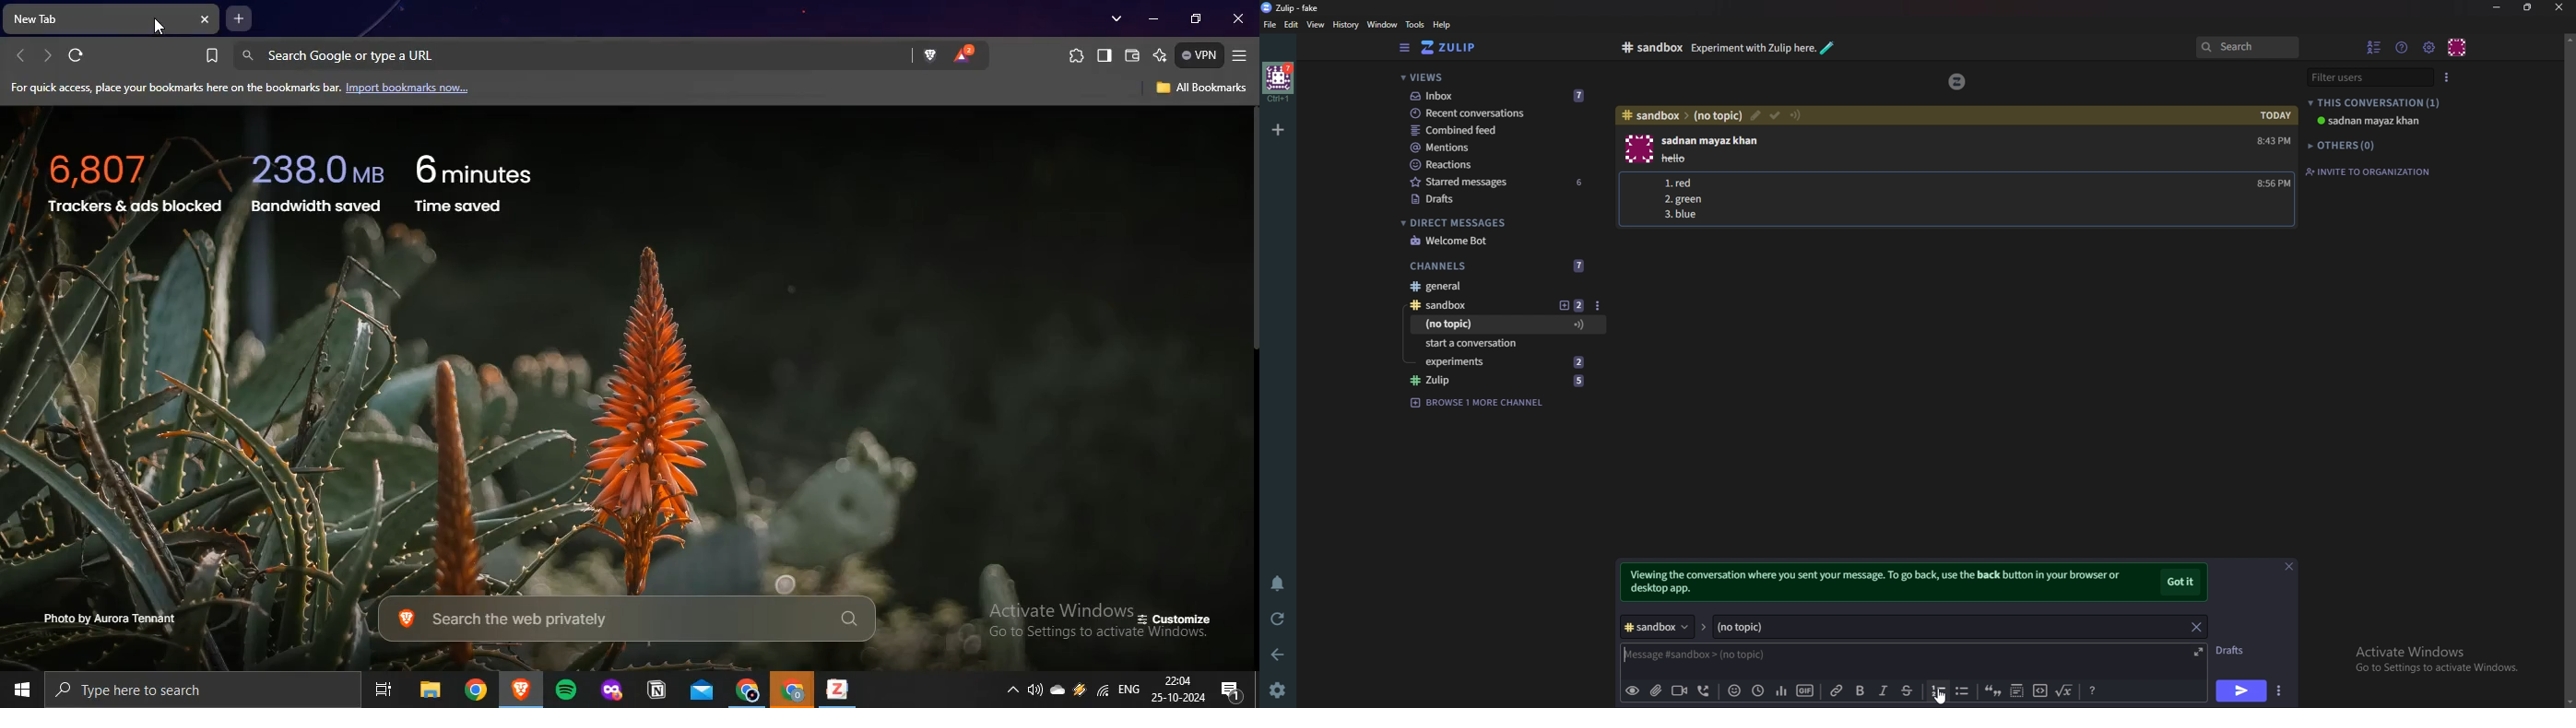 The width and height of the screenshot is (2576, 728). I want to click on brave wallet, so click(1132, 54).